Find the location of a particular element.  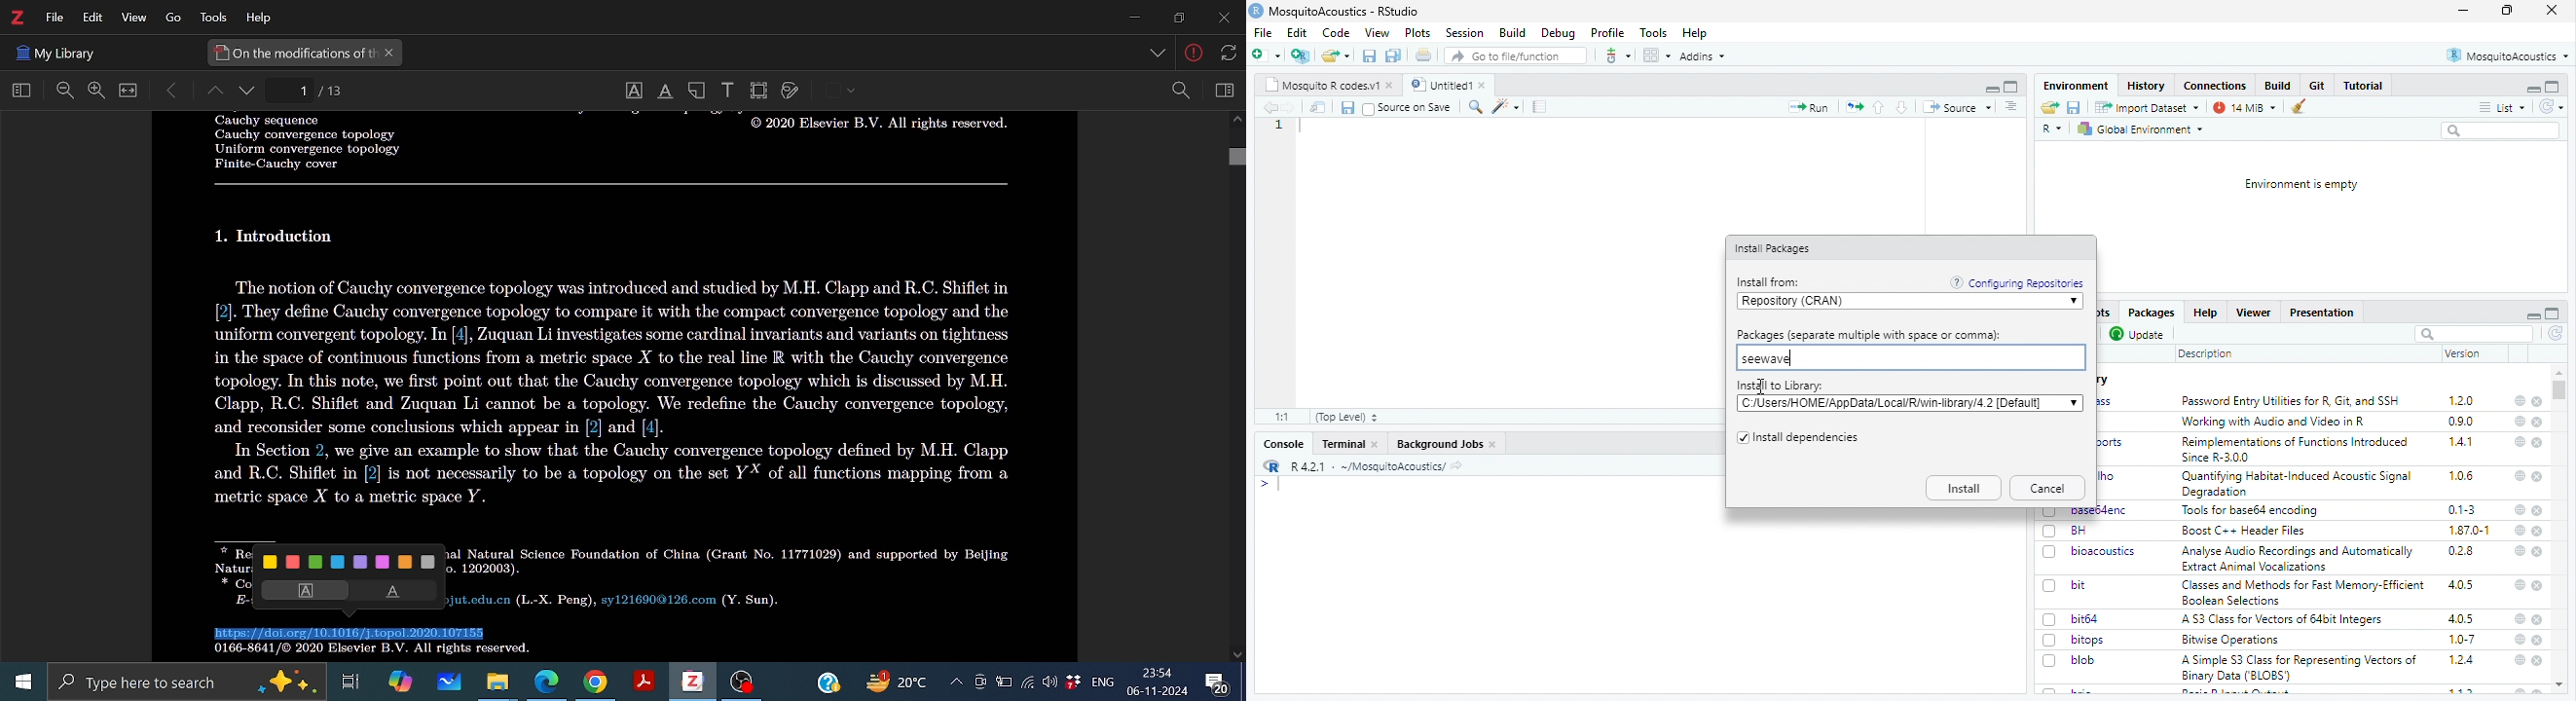

 is located at coordinates (1159, 55).